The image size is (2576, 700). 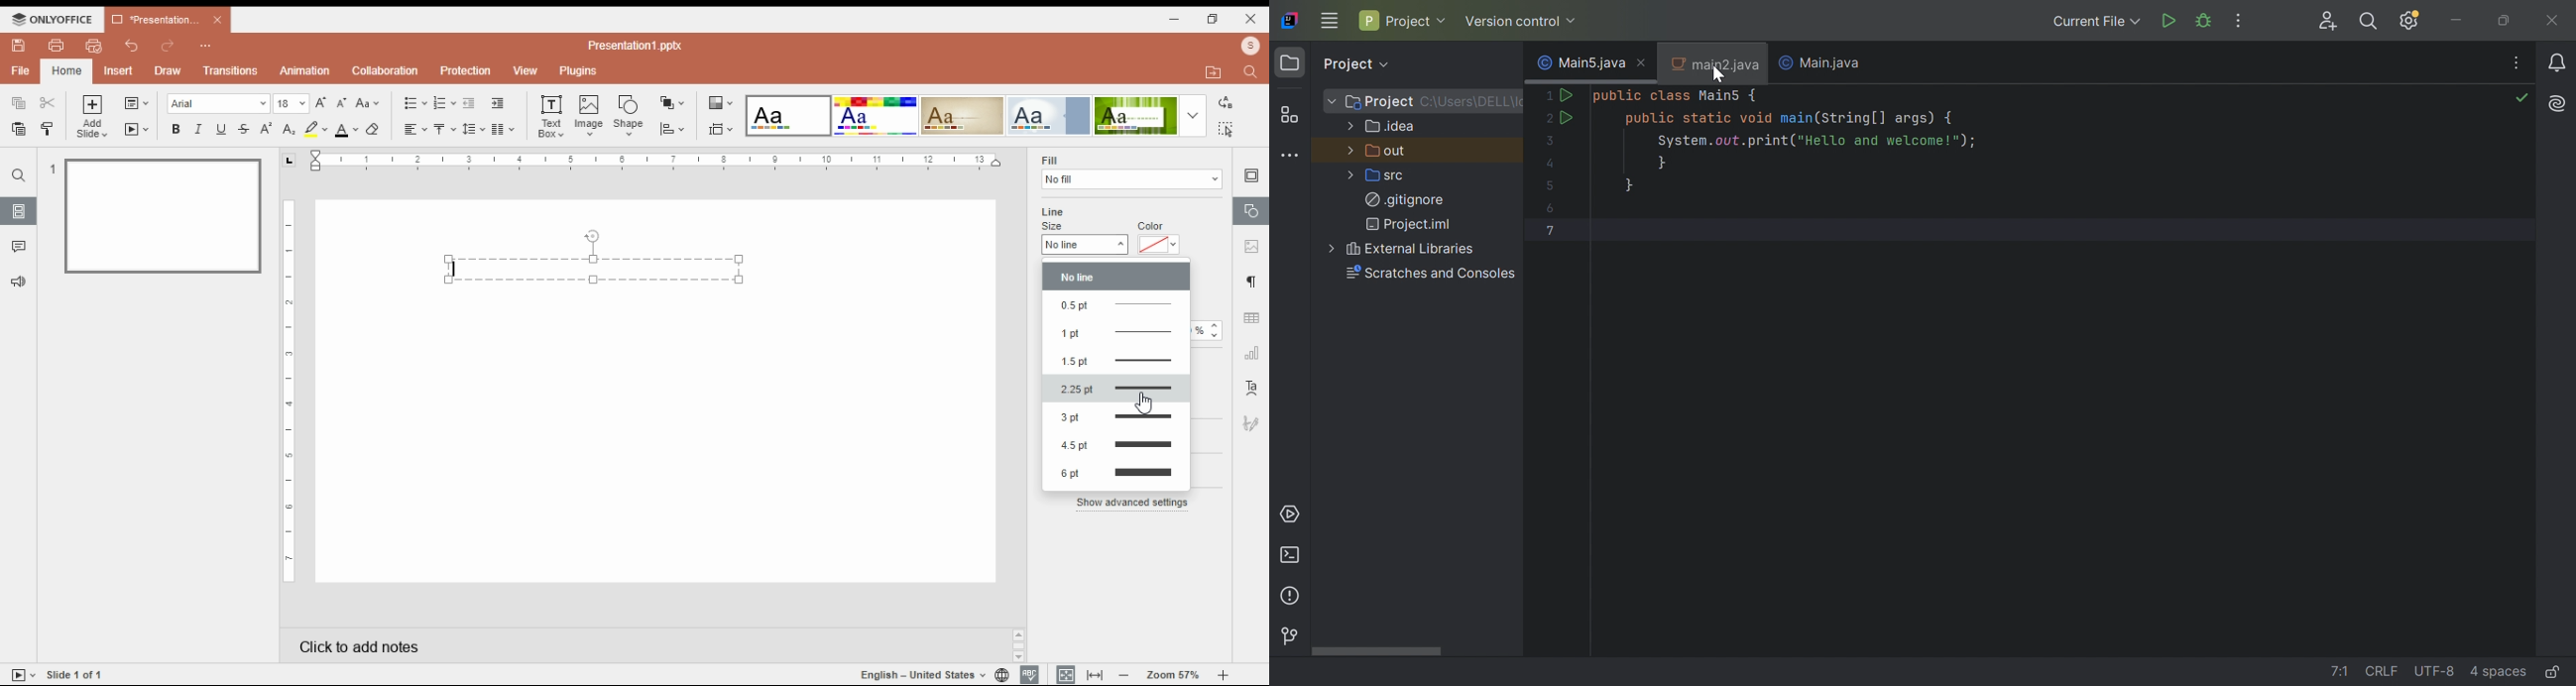 What do you see at coordinates (876, 116) in the screenshot?
I see `color theme` at bounding box center [876, 116].